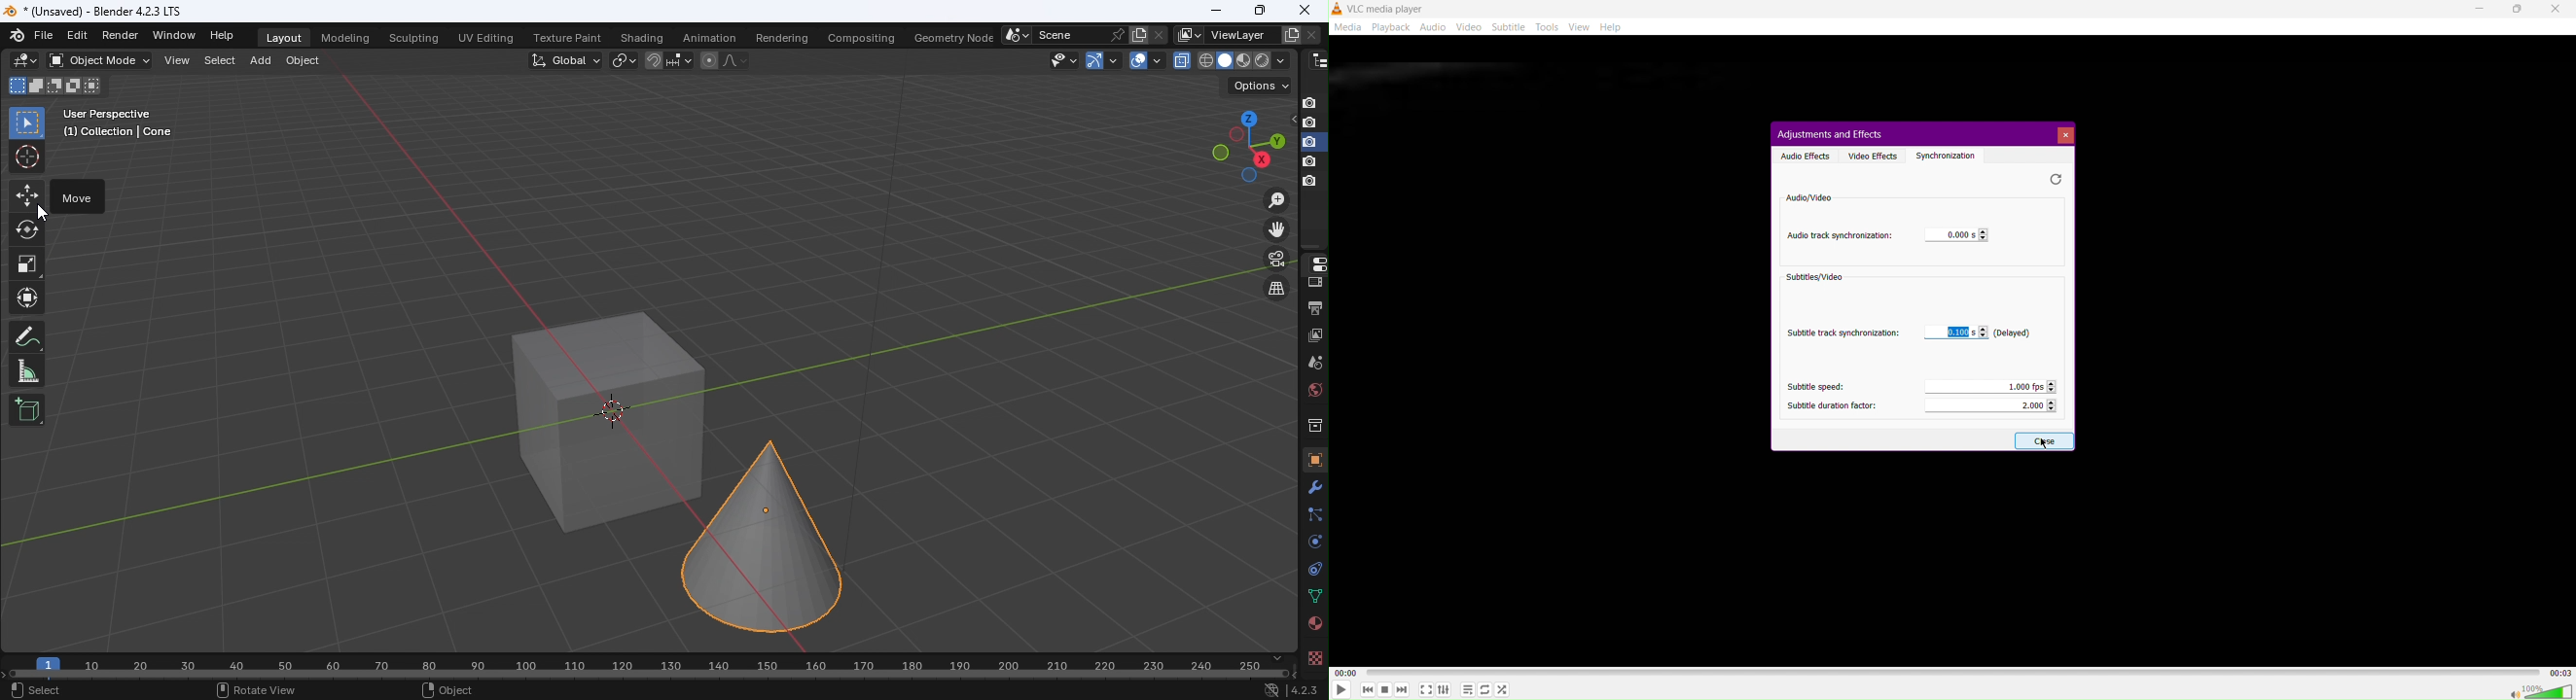 This screenshot has height=700, width=2576. I want to click on mute/unmute, so click(2509, 692).